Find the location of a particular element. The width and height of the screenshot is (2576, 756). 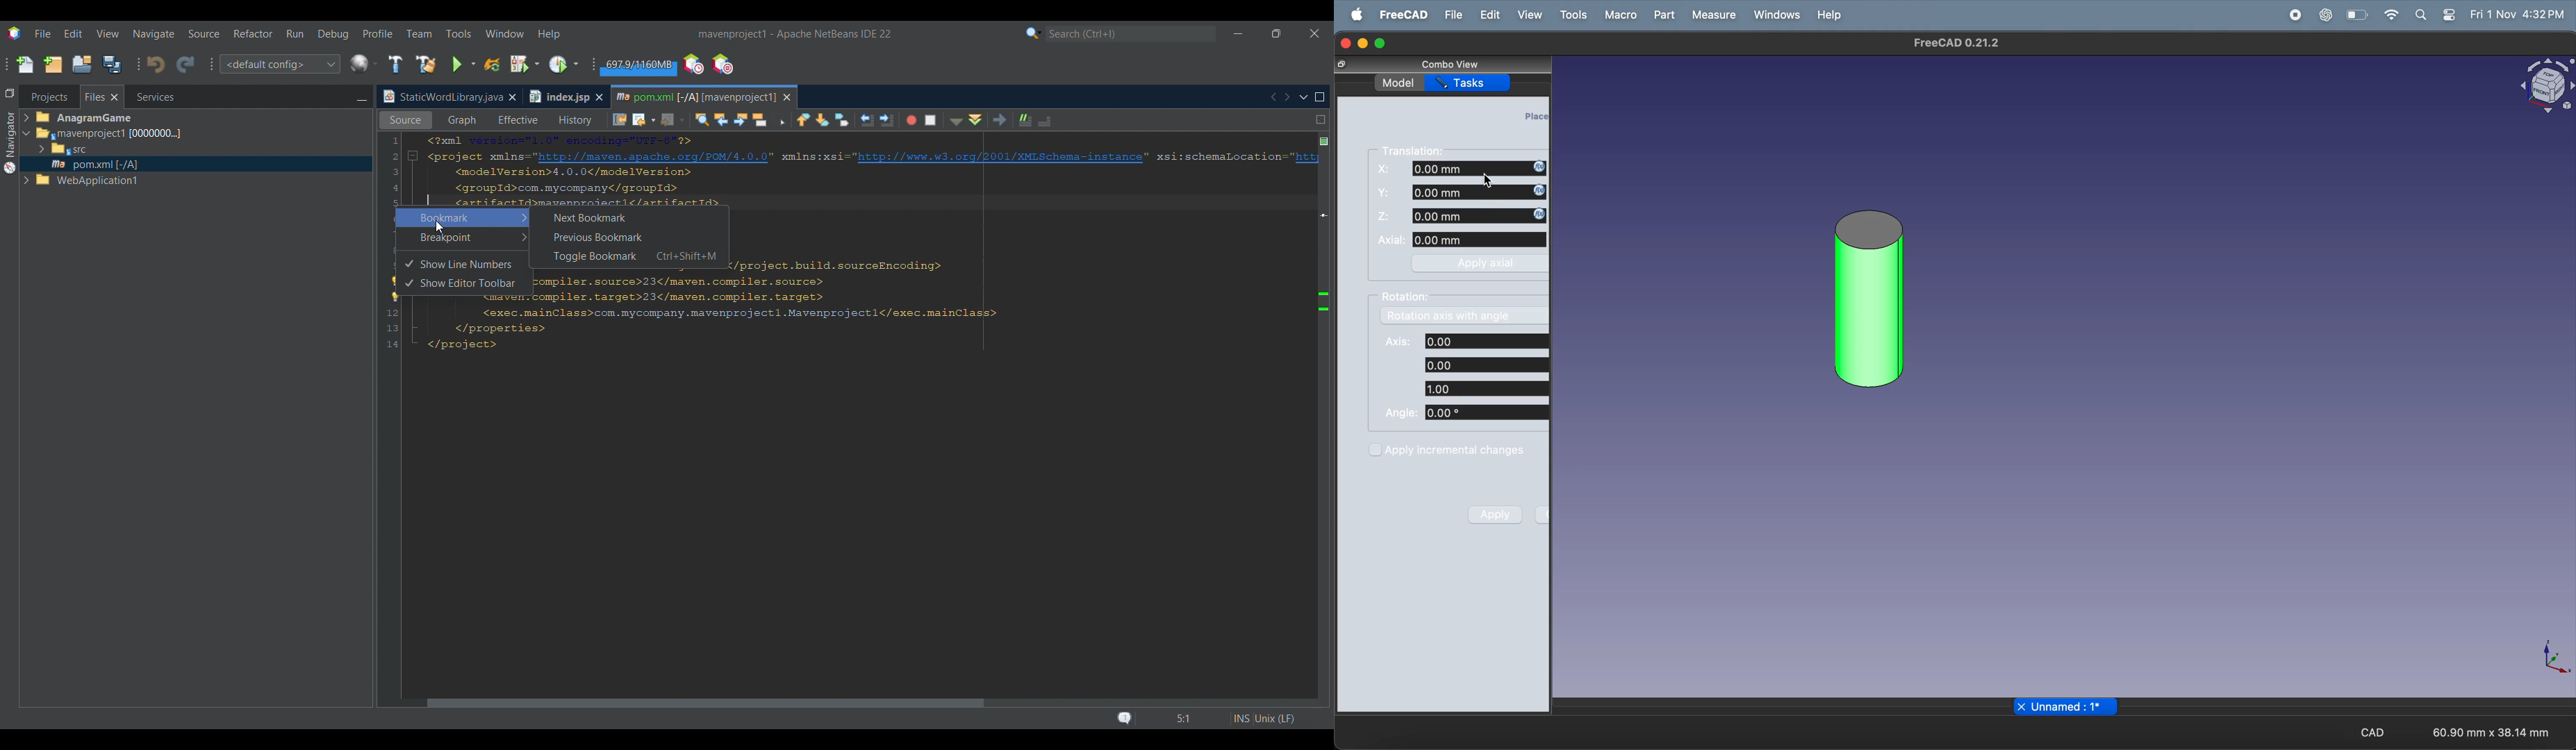

Previous is located at coordinates (1273, 97).